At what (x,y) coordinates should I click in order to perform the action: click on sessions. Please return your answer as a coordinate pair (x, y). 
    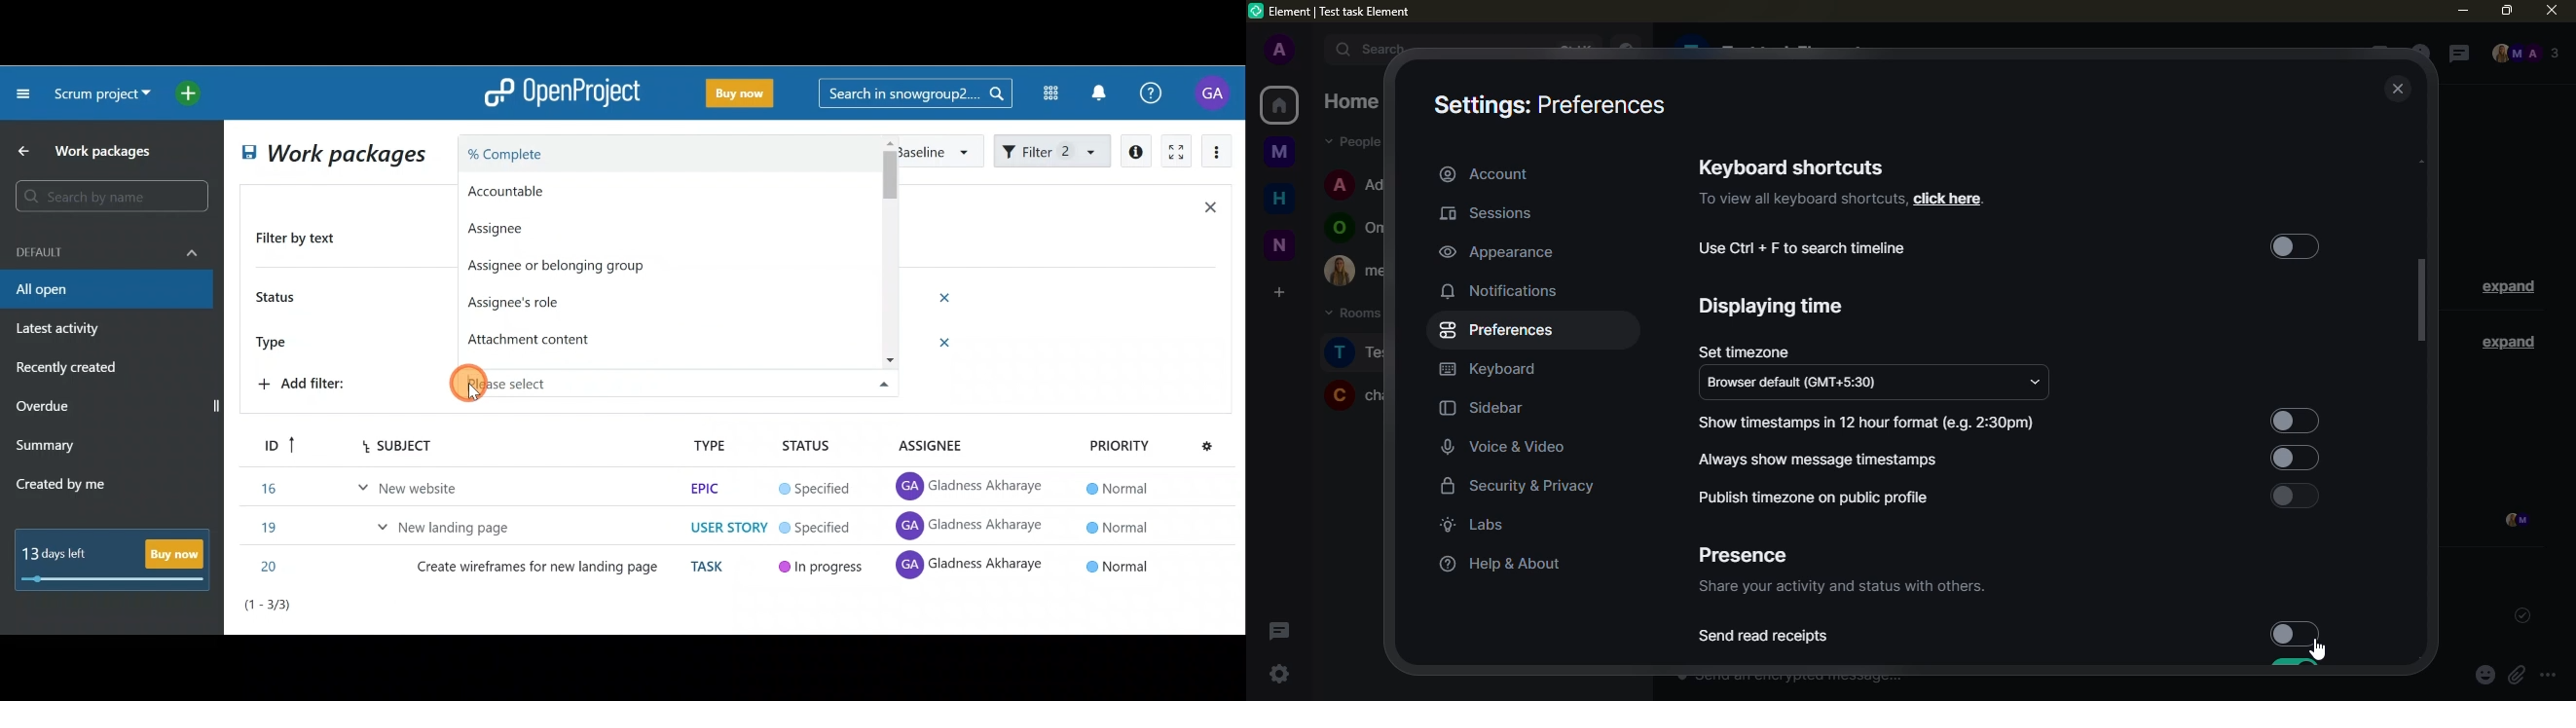
    Looking at the image, I should click on (1492, 214).